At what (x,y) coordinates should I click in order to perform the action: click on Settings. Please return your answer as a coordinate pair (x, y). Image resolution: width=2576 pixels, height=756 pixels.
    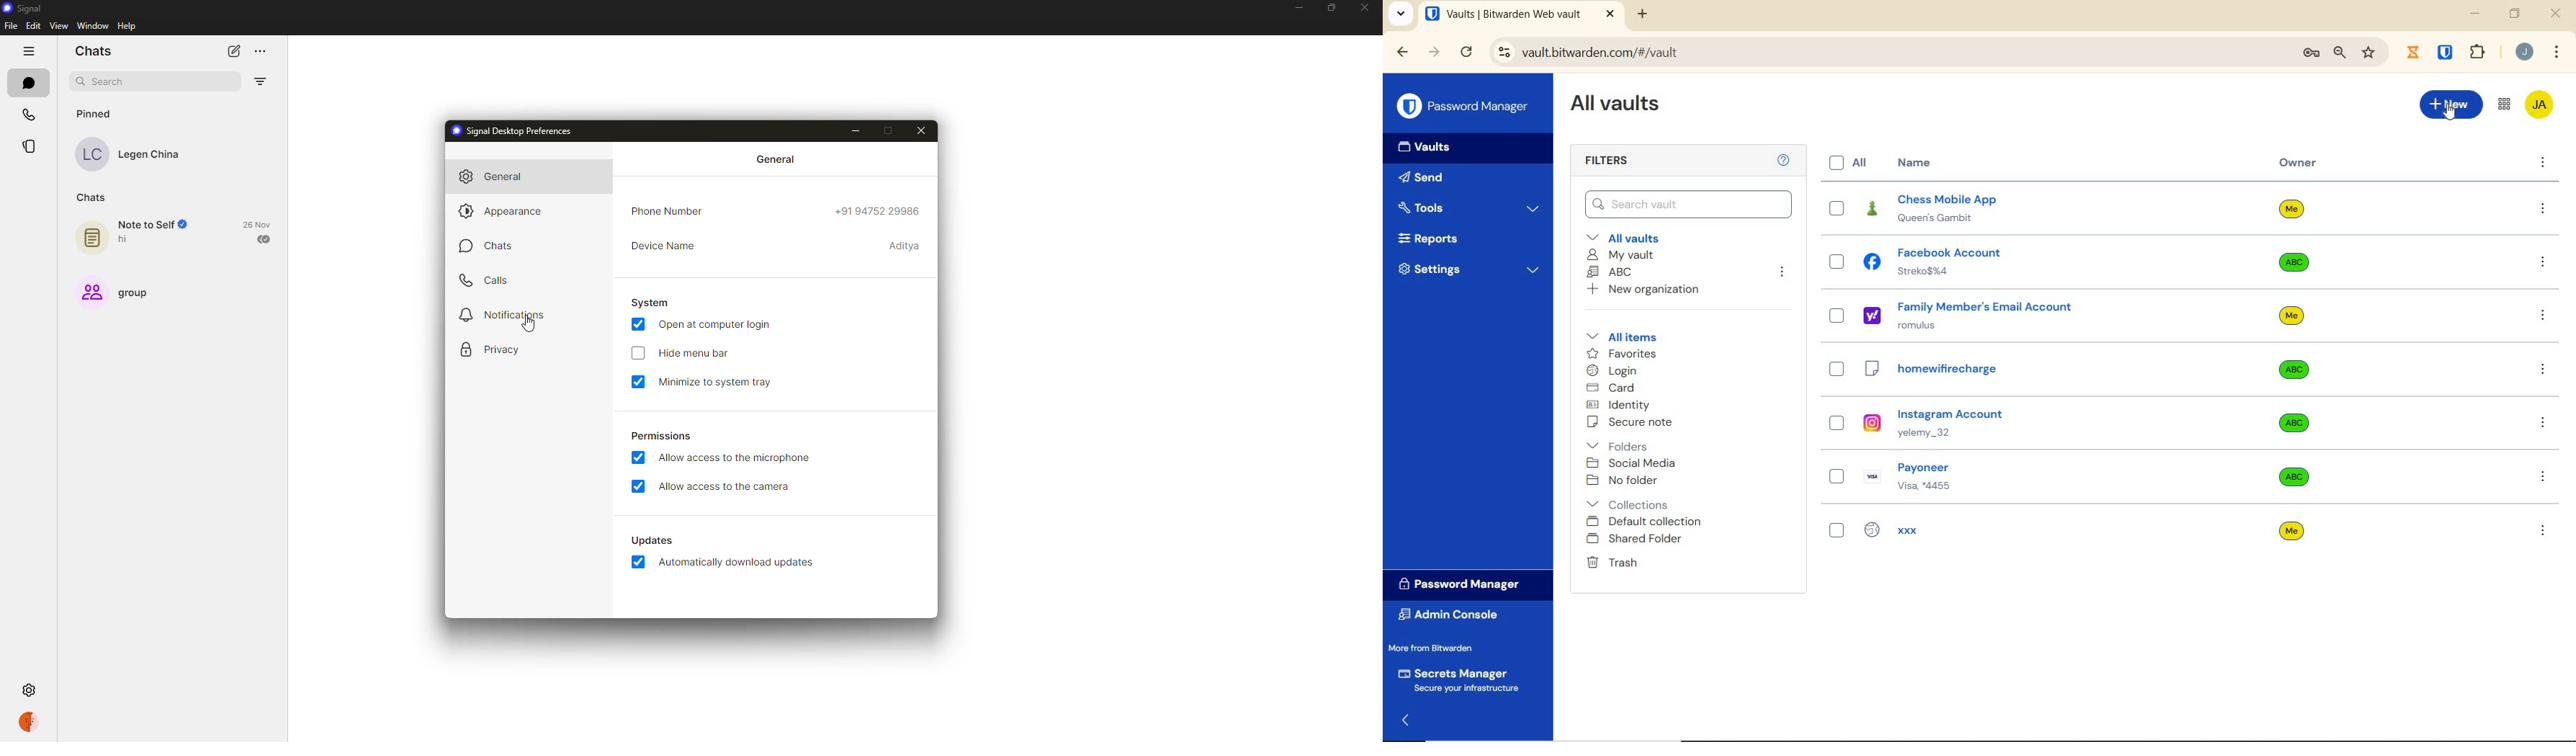
    Looking at the image, I should click on (1470, 272).